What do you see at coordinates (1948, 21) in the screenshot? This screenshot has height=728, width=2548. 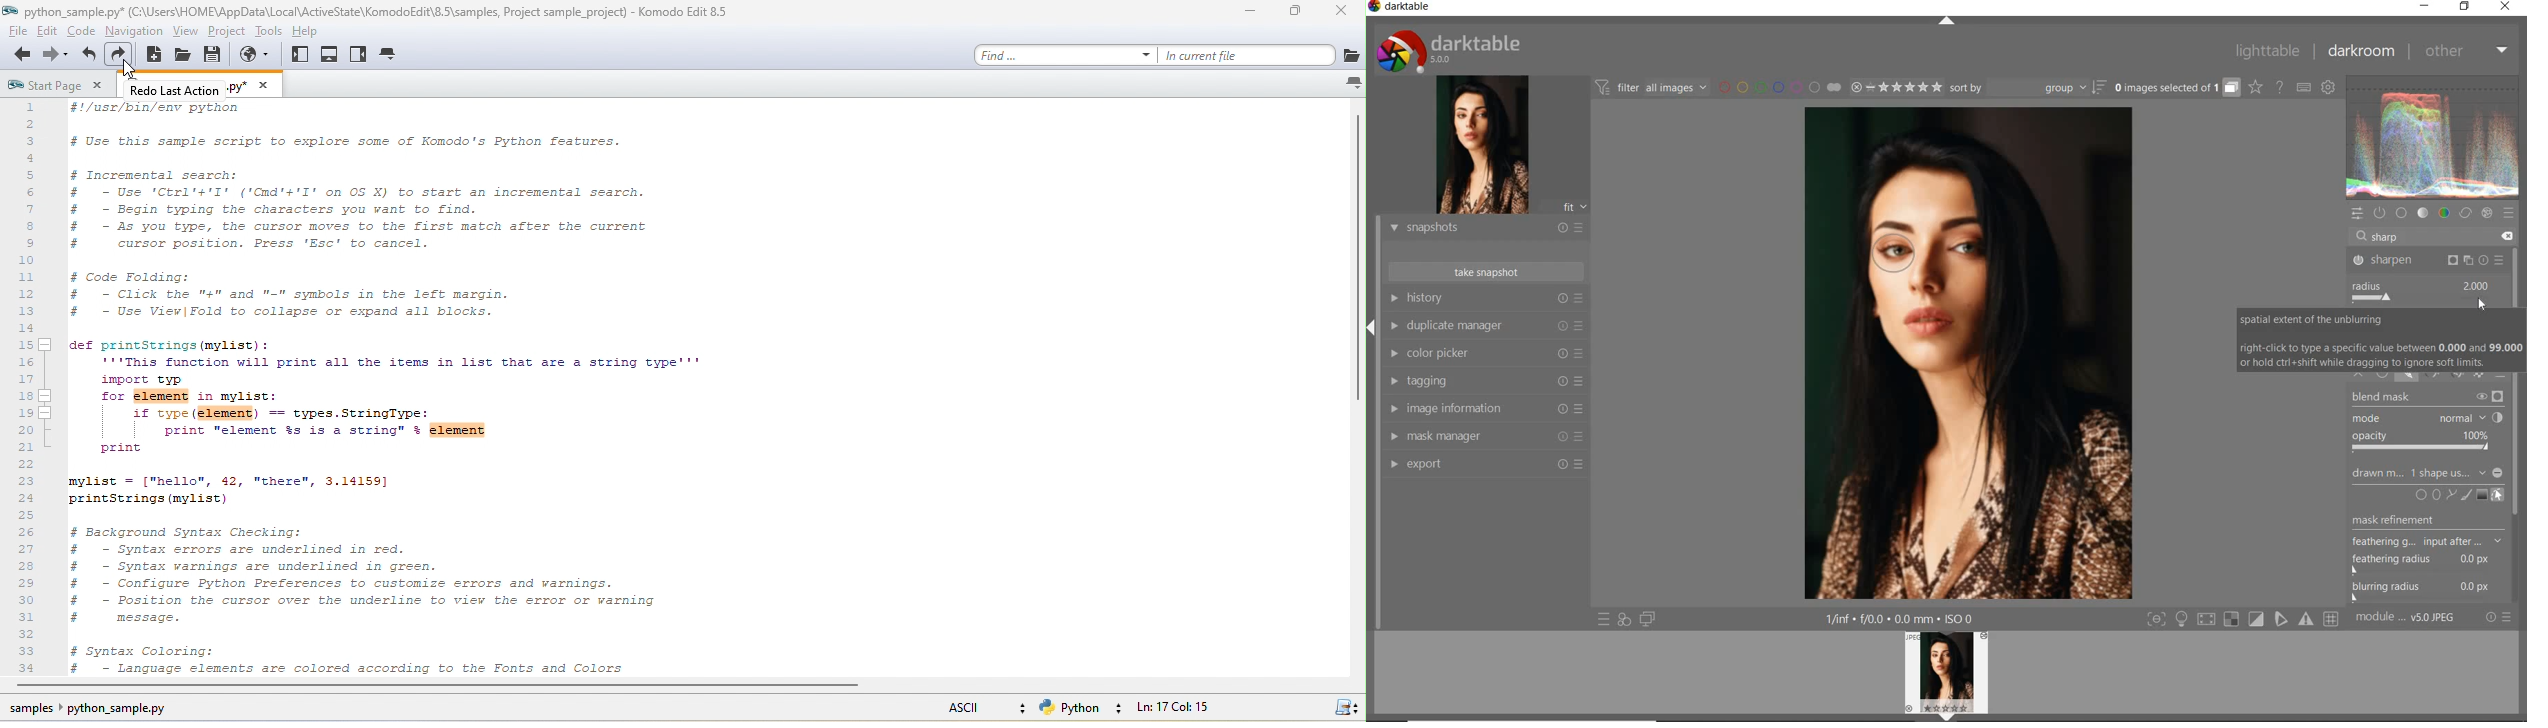 I see `expand/collapse` at bounding box center [1948, 21].